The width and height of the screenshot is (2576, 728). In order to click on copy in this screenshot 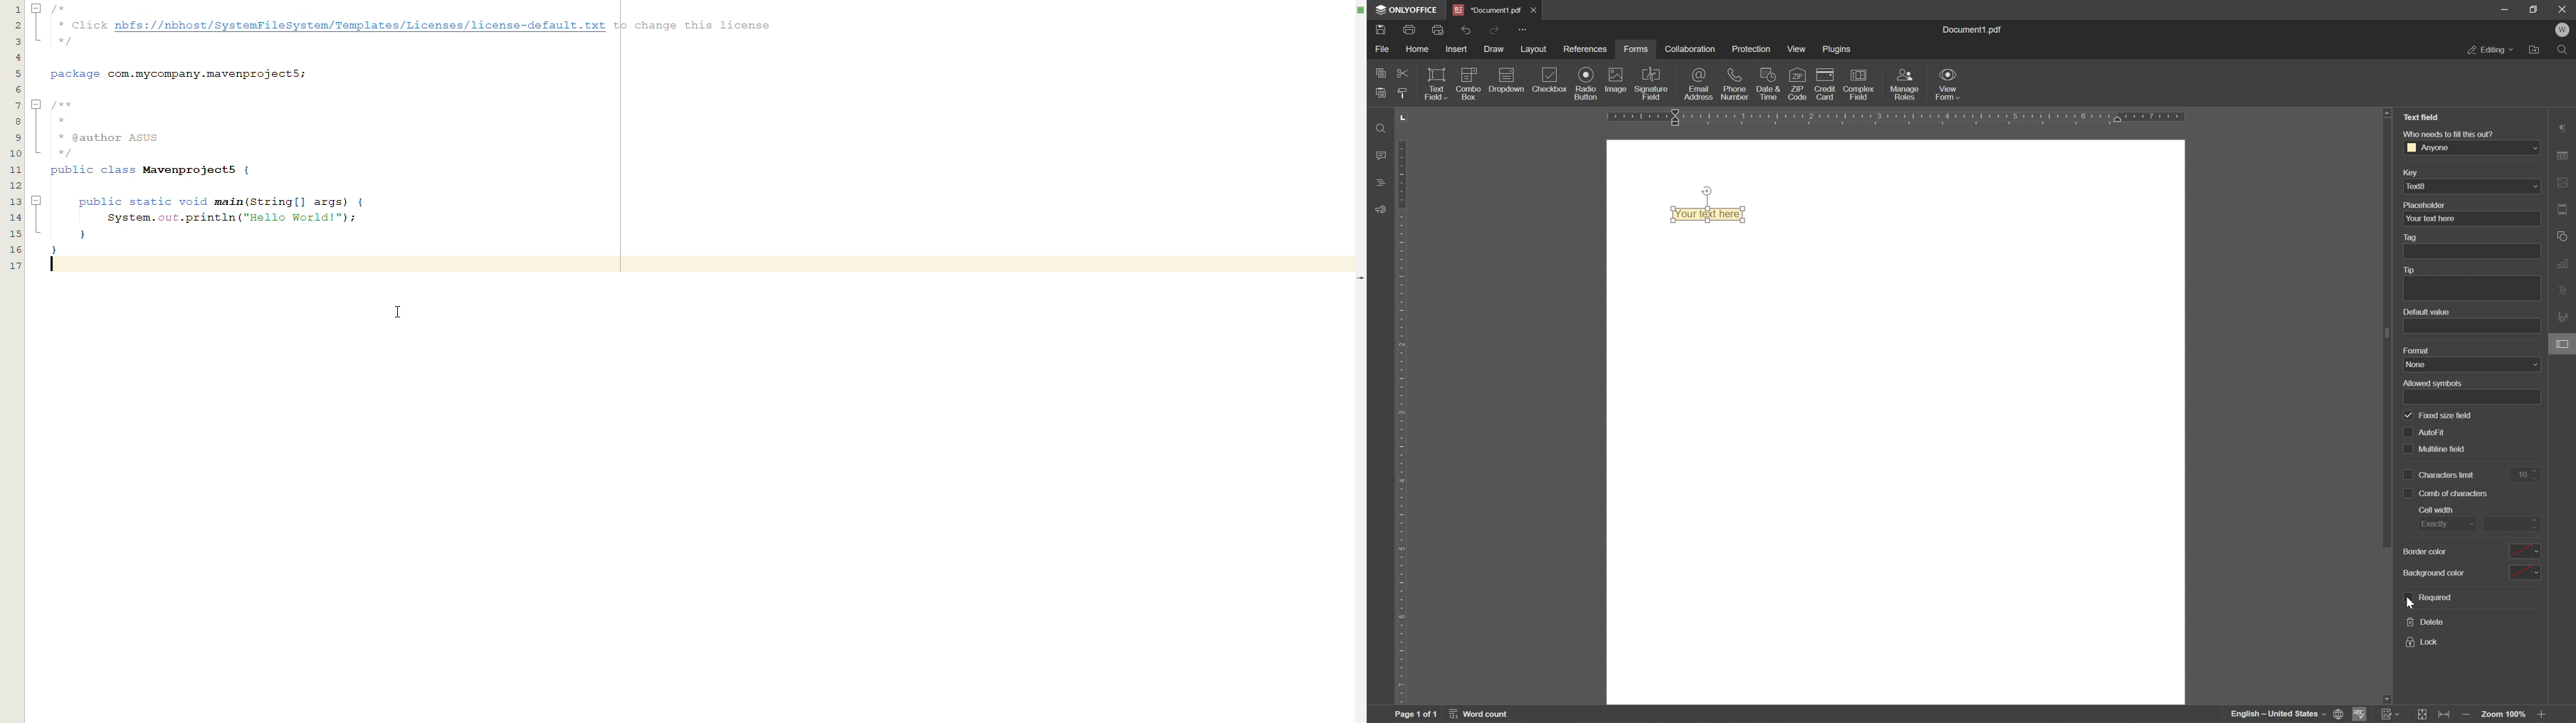, I will do `click(1379, 73)`.